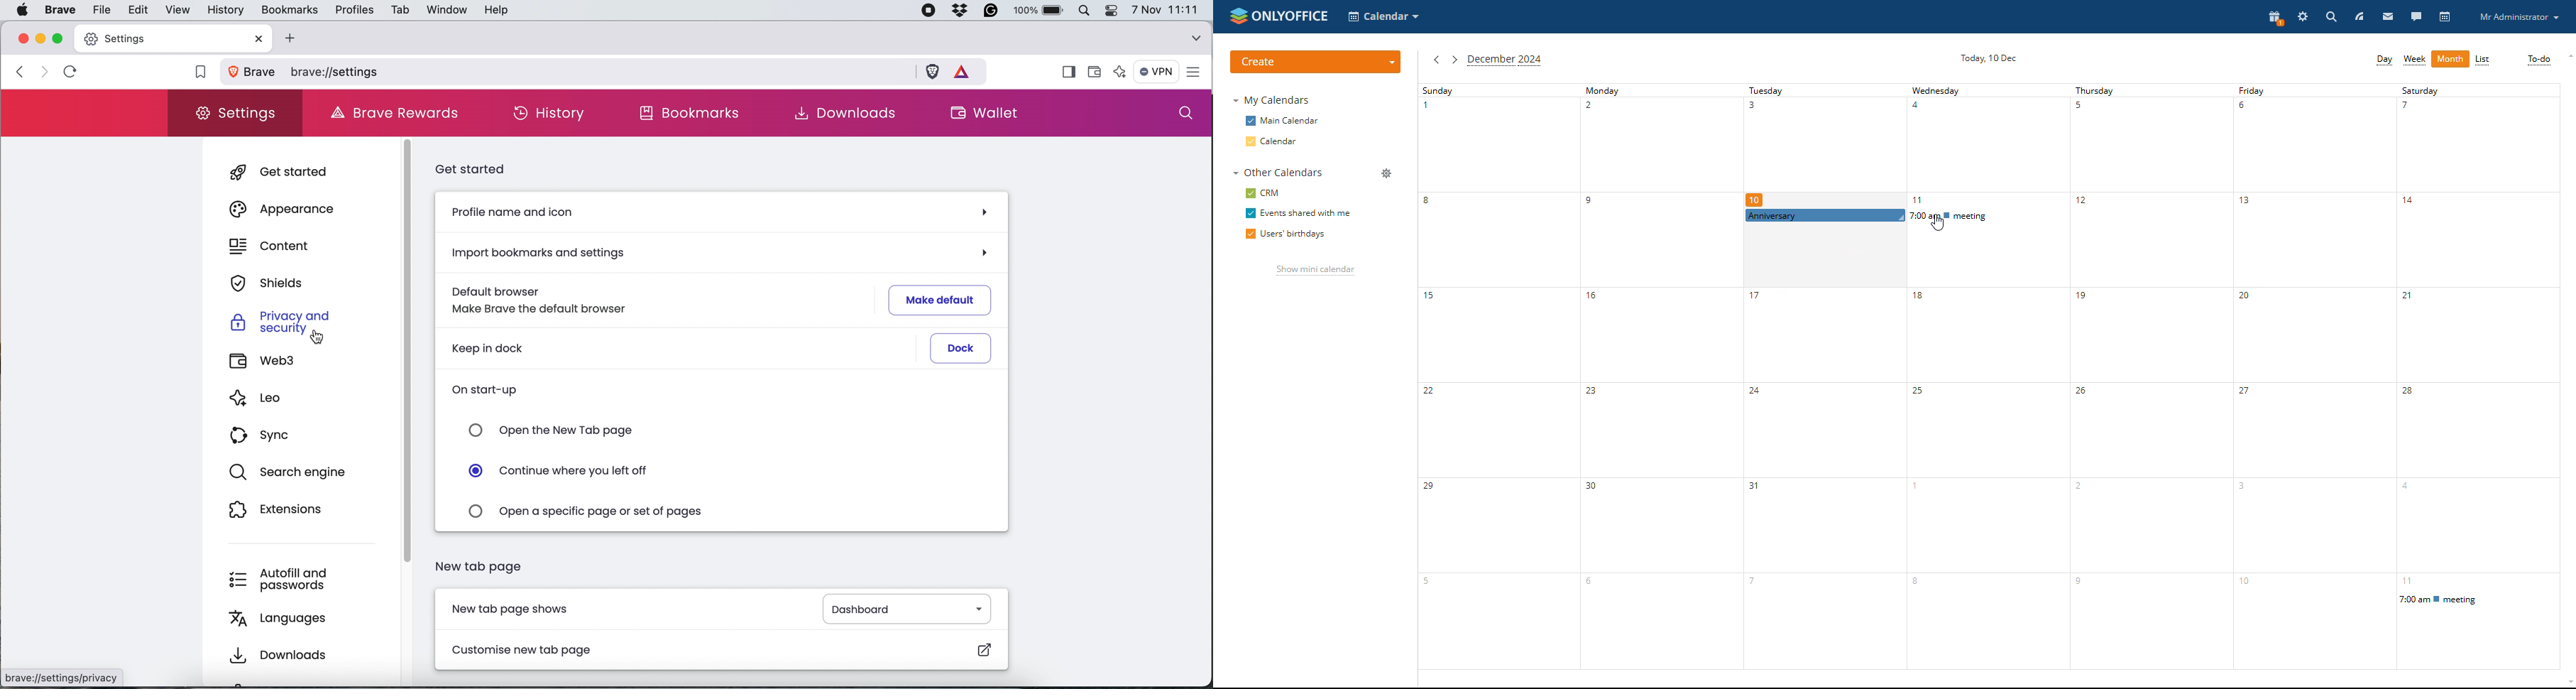 The height and width of the screenshot is (700, 2576). I want to click on downloads, so click(839, 113).